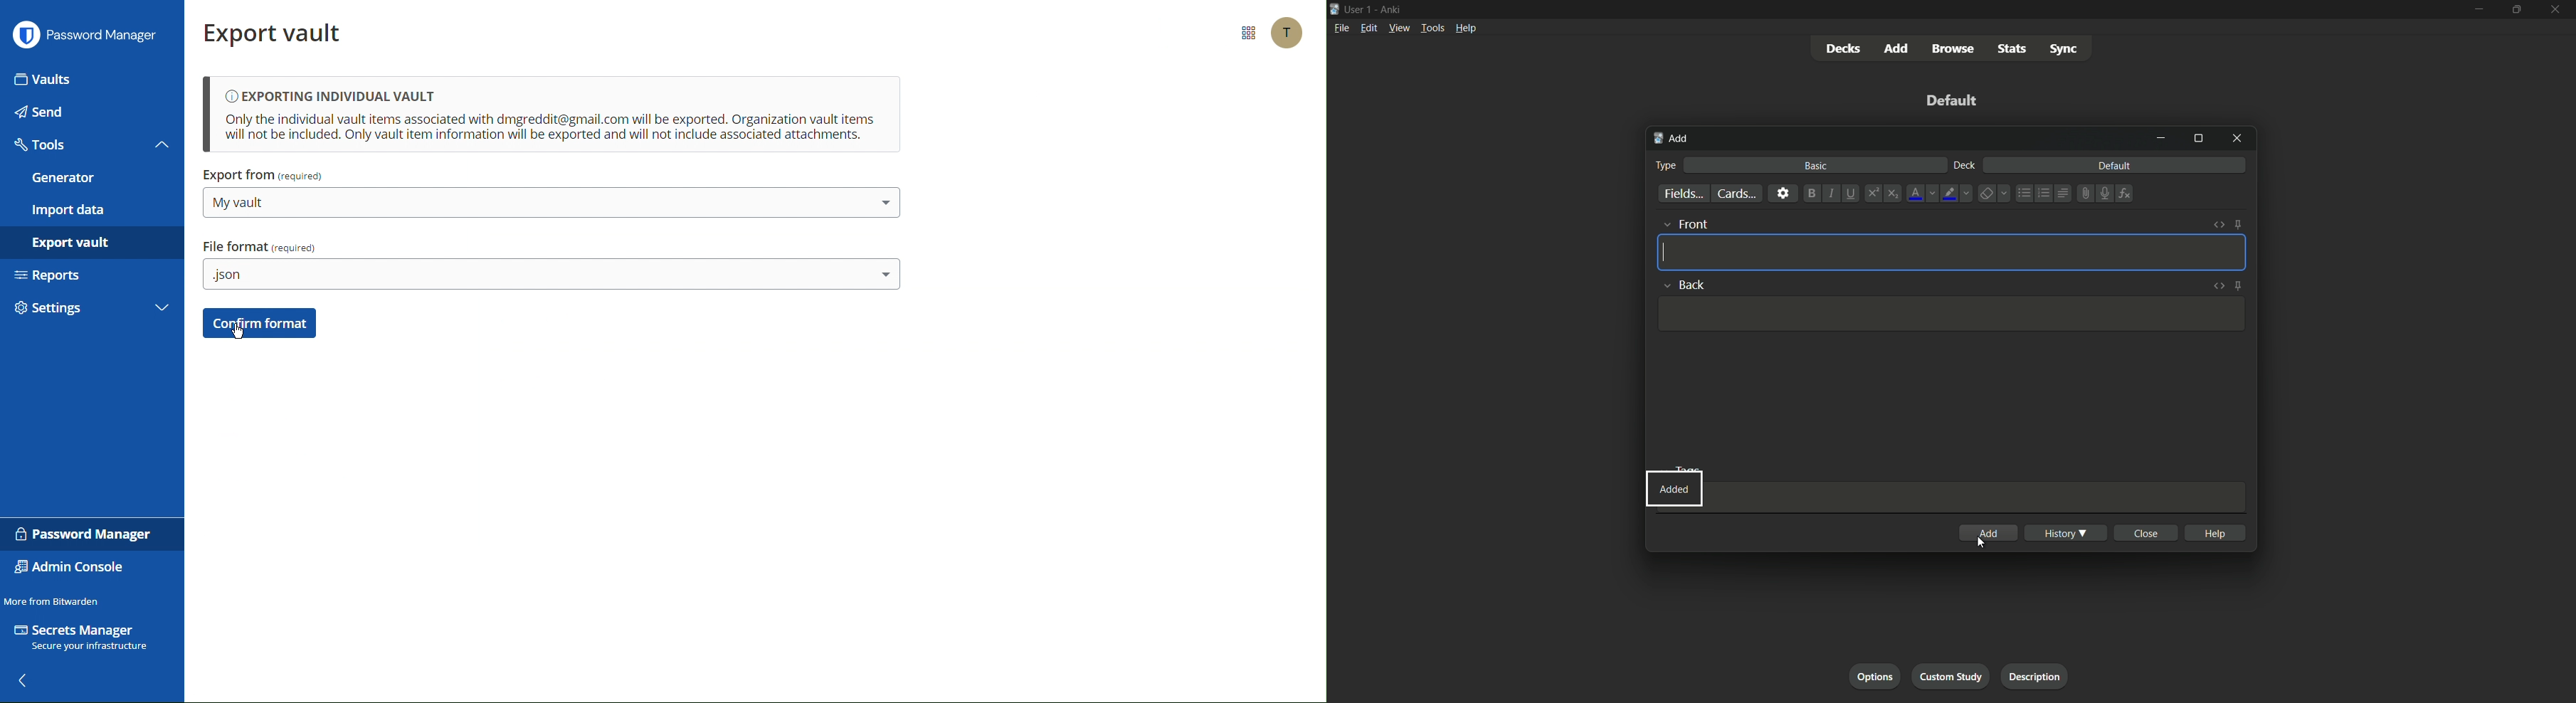  What do you see at coordinates (1914, 193) in the screenshot?
I see `font color` at bounding box center [1914, 193].